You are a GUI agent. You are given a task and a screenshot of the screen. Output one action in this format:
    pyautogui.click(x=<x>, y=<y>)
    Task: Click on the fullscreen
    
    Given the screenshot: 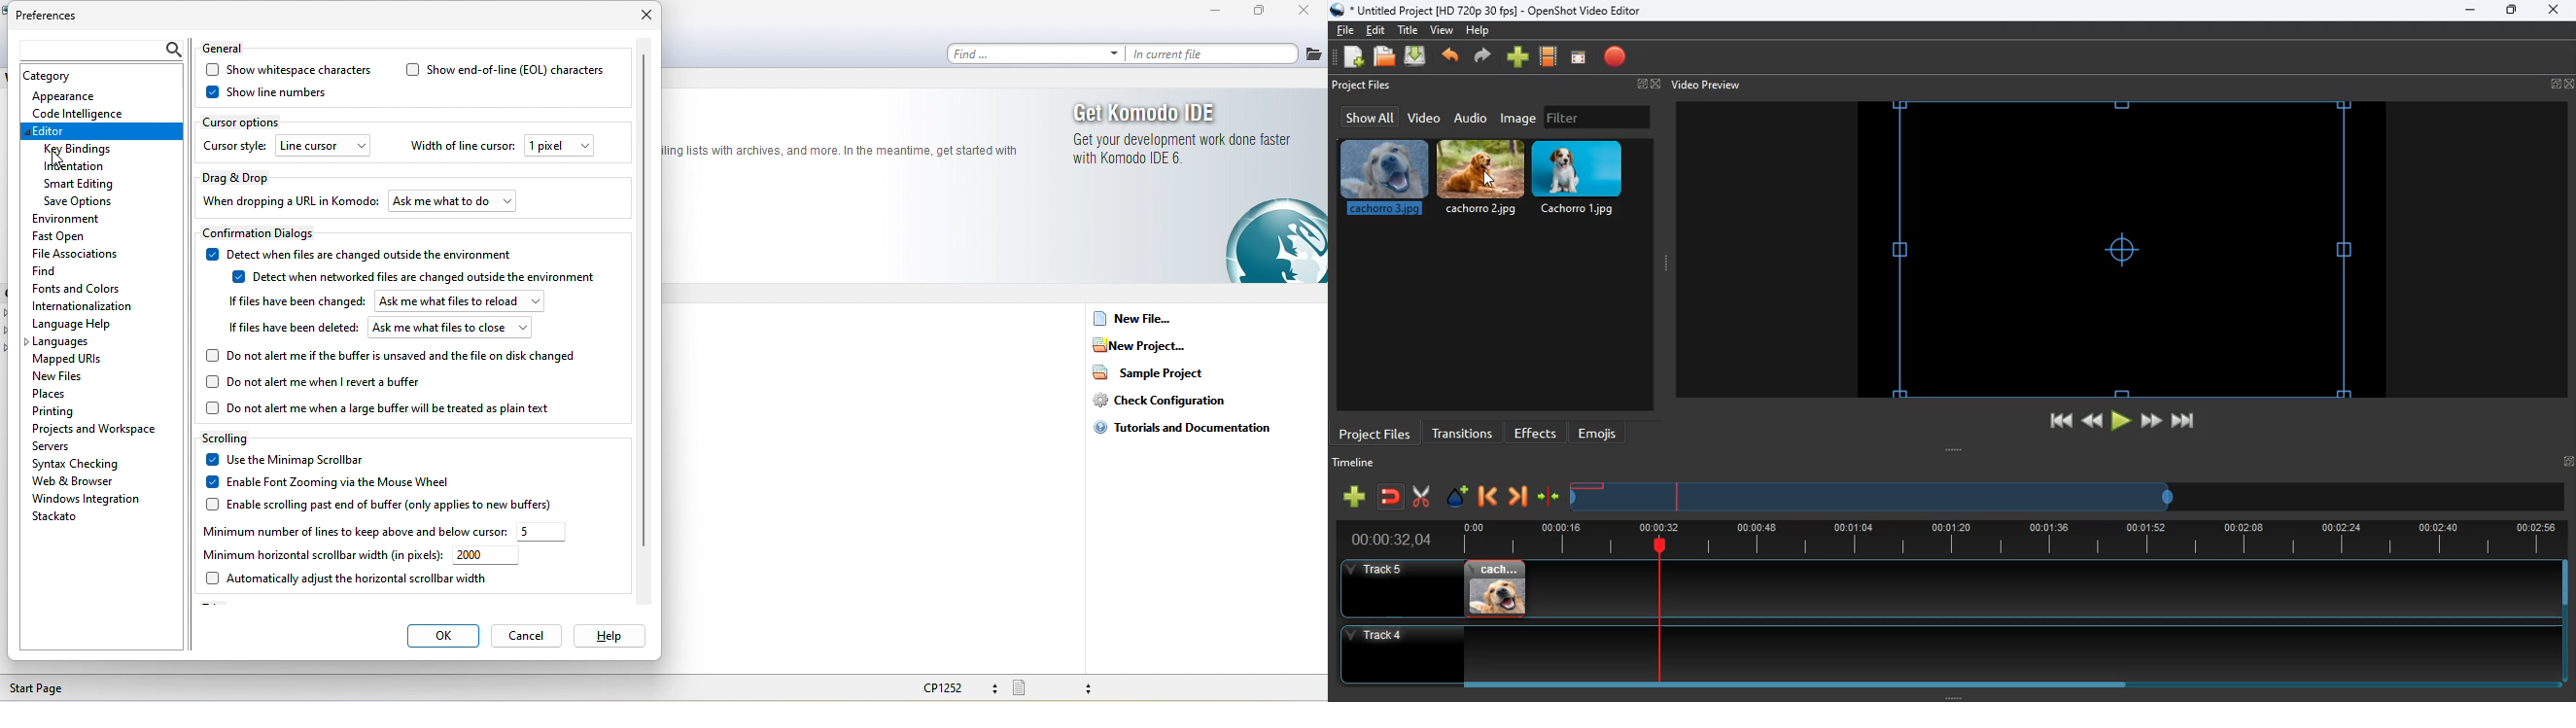 What is the action you would take?
    pyautogui.click(x=2562, y=84)
    